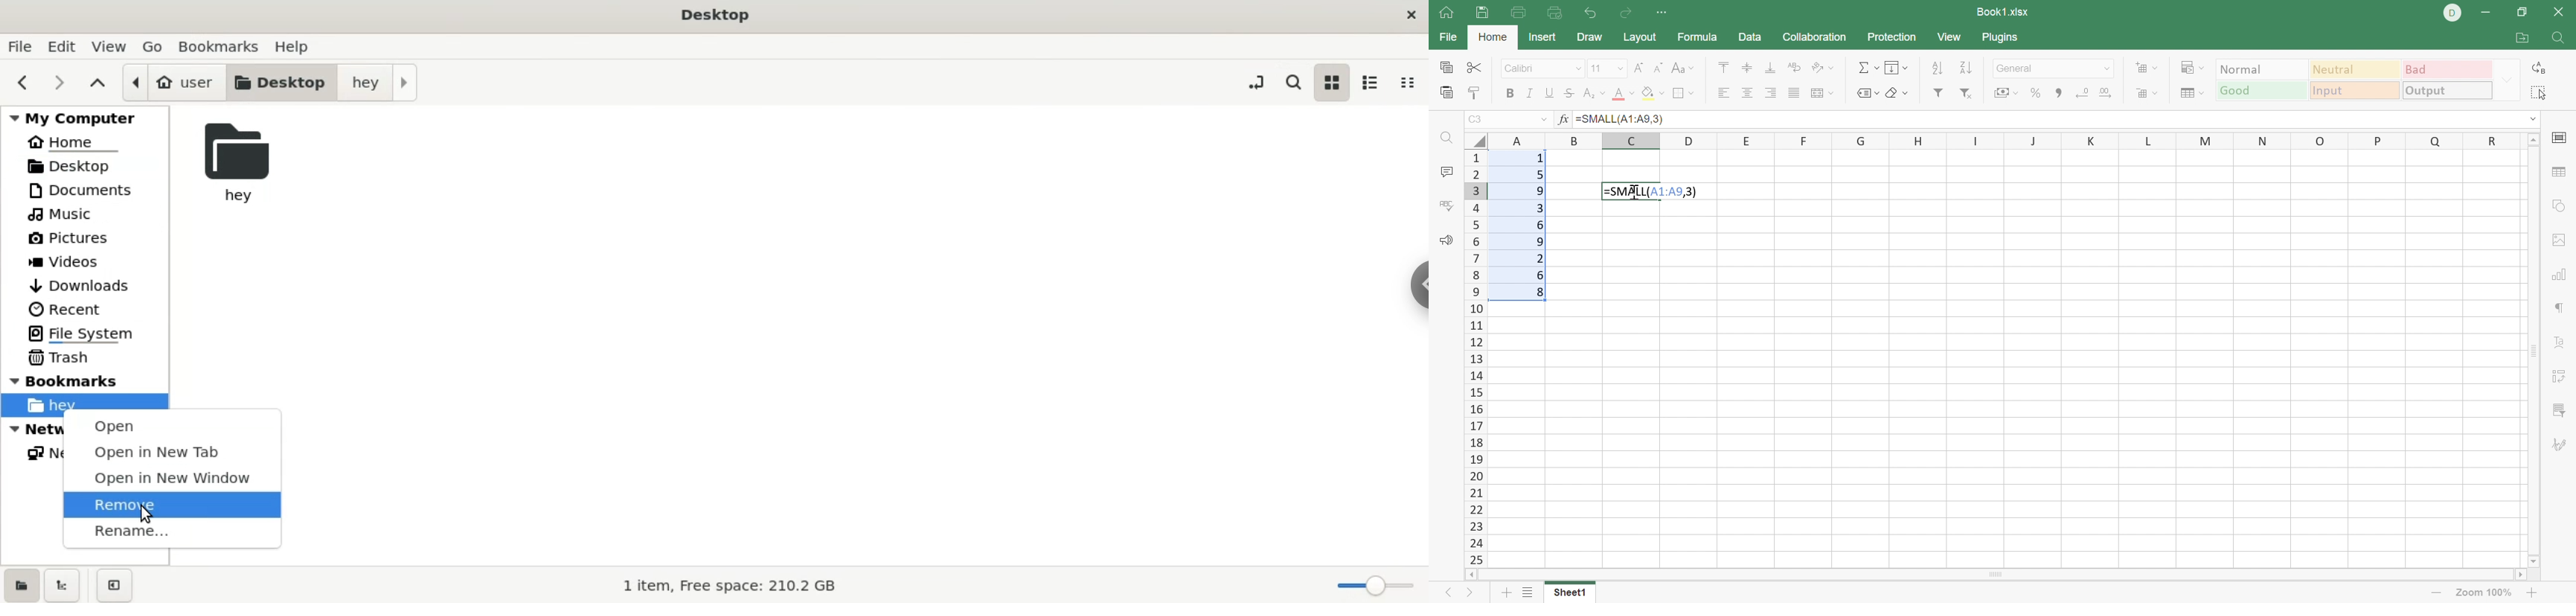  I want to click on List of sheets, so click(1529, 592).